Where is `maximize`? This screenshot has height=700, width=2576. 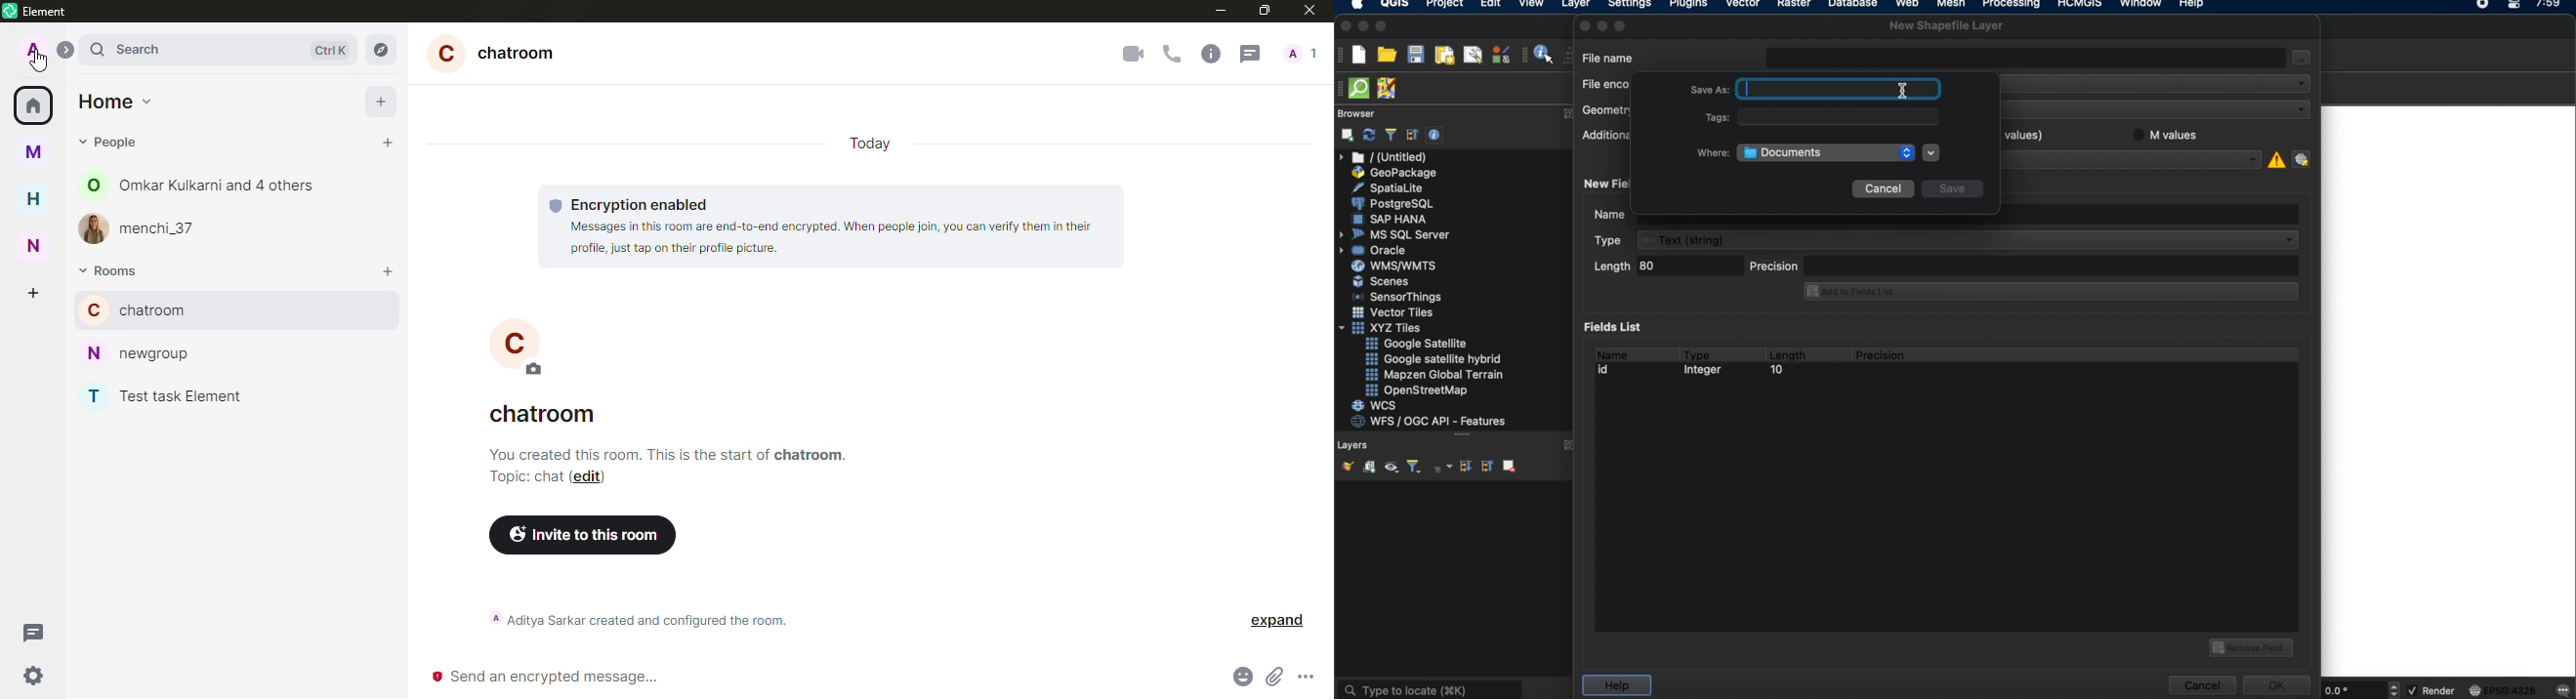 maximize is located at coordinates (1266, 9).